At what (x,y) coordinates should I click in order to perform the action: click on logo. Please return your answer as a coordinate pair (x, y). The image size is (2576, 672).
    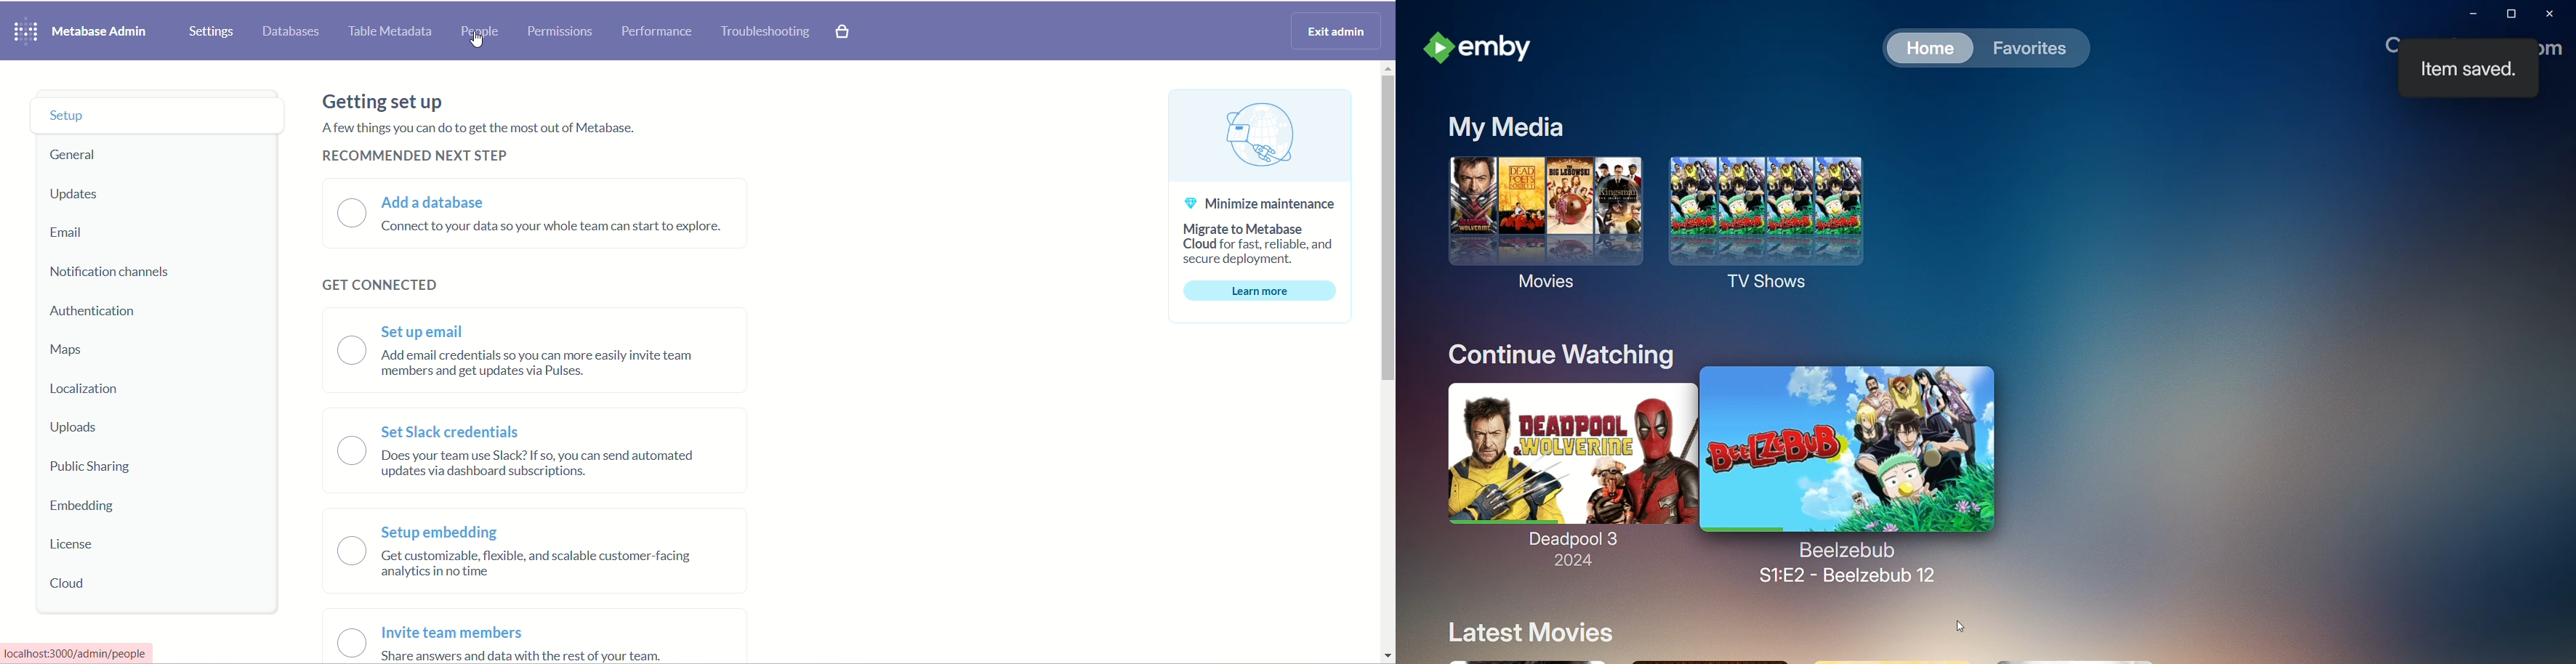
    Looking at the image, I should click on (27, 31).